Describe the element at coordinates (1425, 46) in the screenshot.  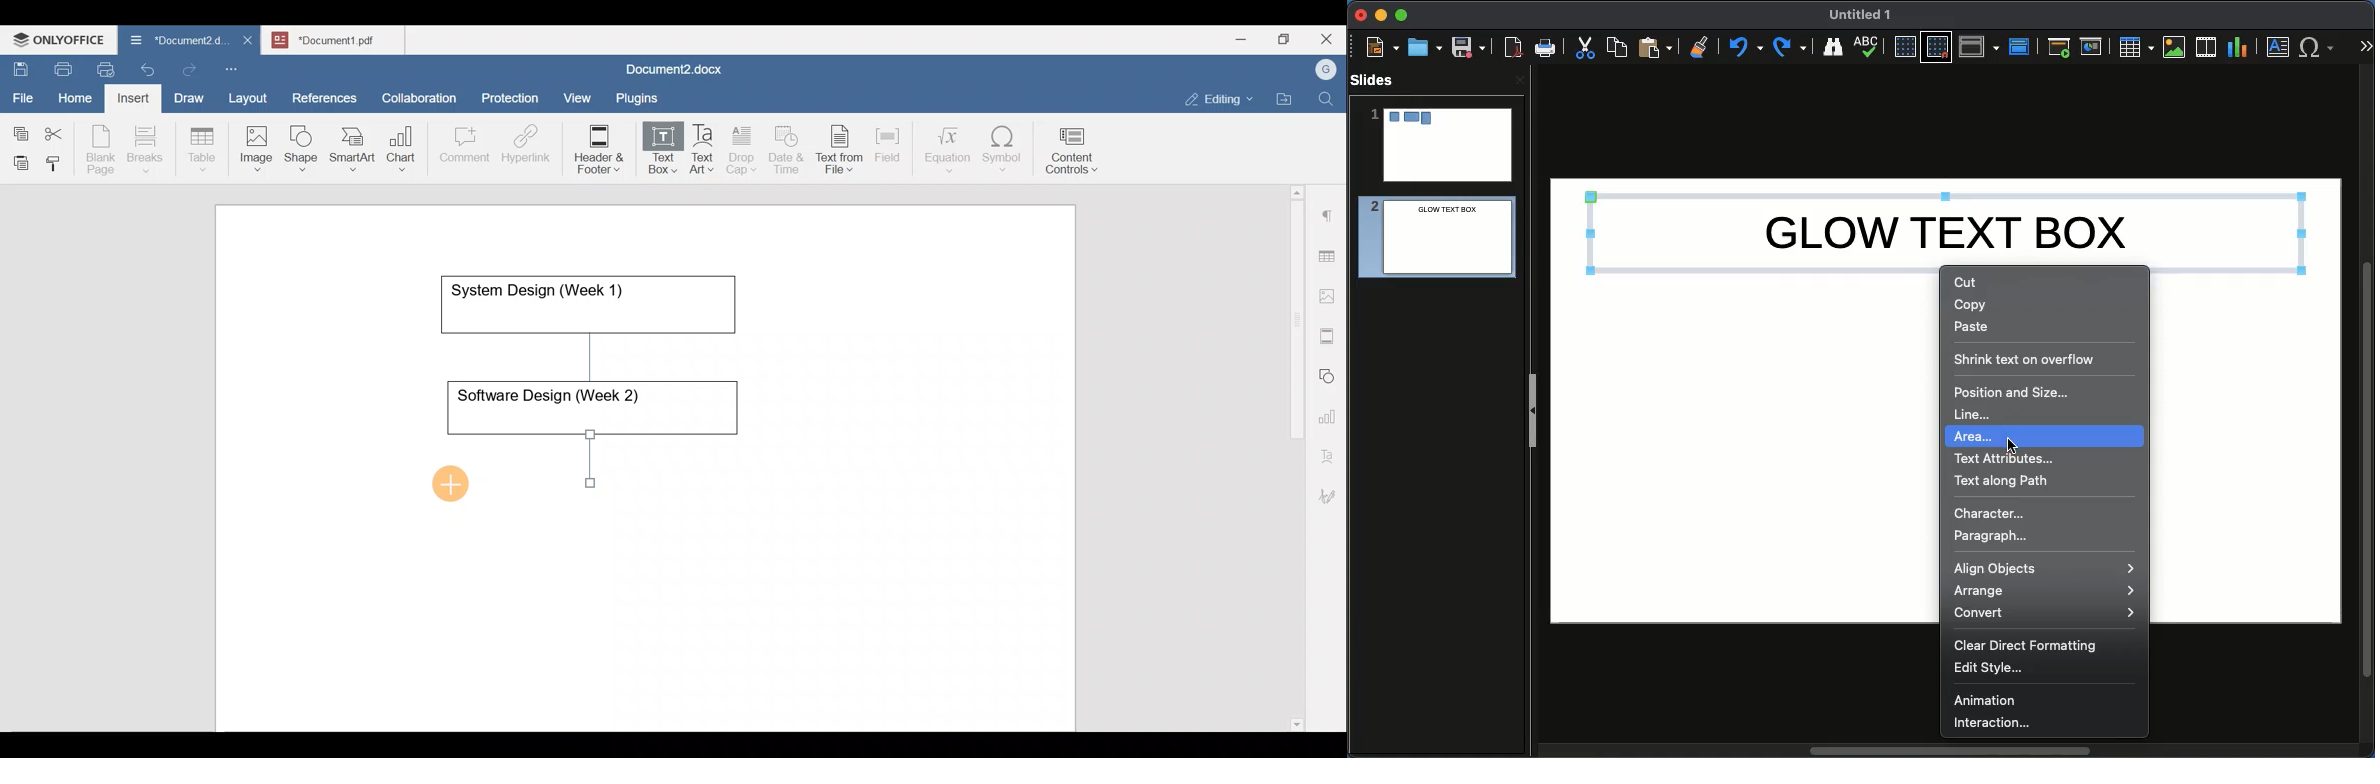
I see `Ope` at that location.